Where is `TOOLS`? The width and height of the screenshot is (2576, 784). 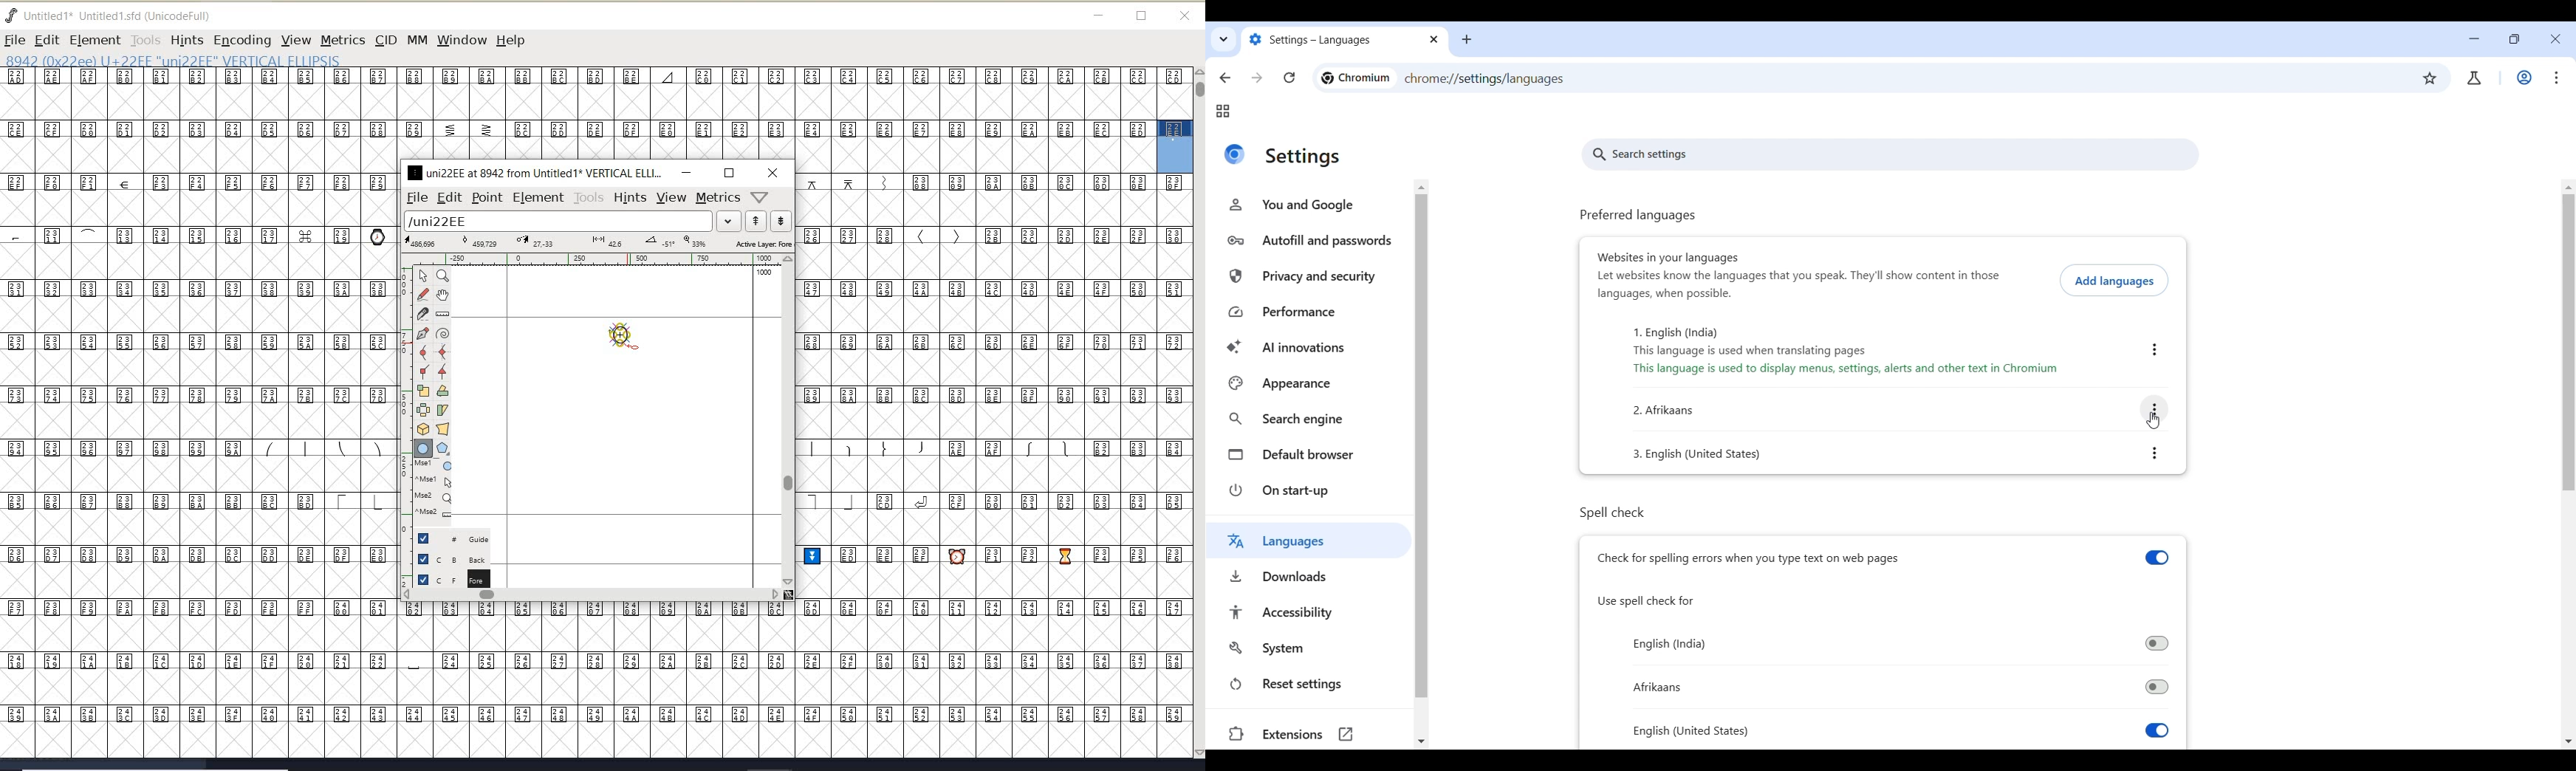
TOOLS is located at coordinates (145, 40).